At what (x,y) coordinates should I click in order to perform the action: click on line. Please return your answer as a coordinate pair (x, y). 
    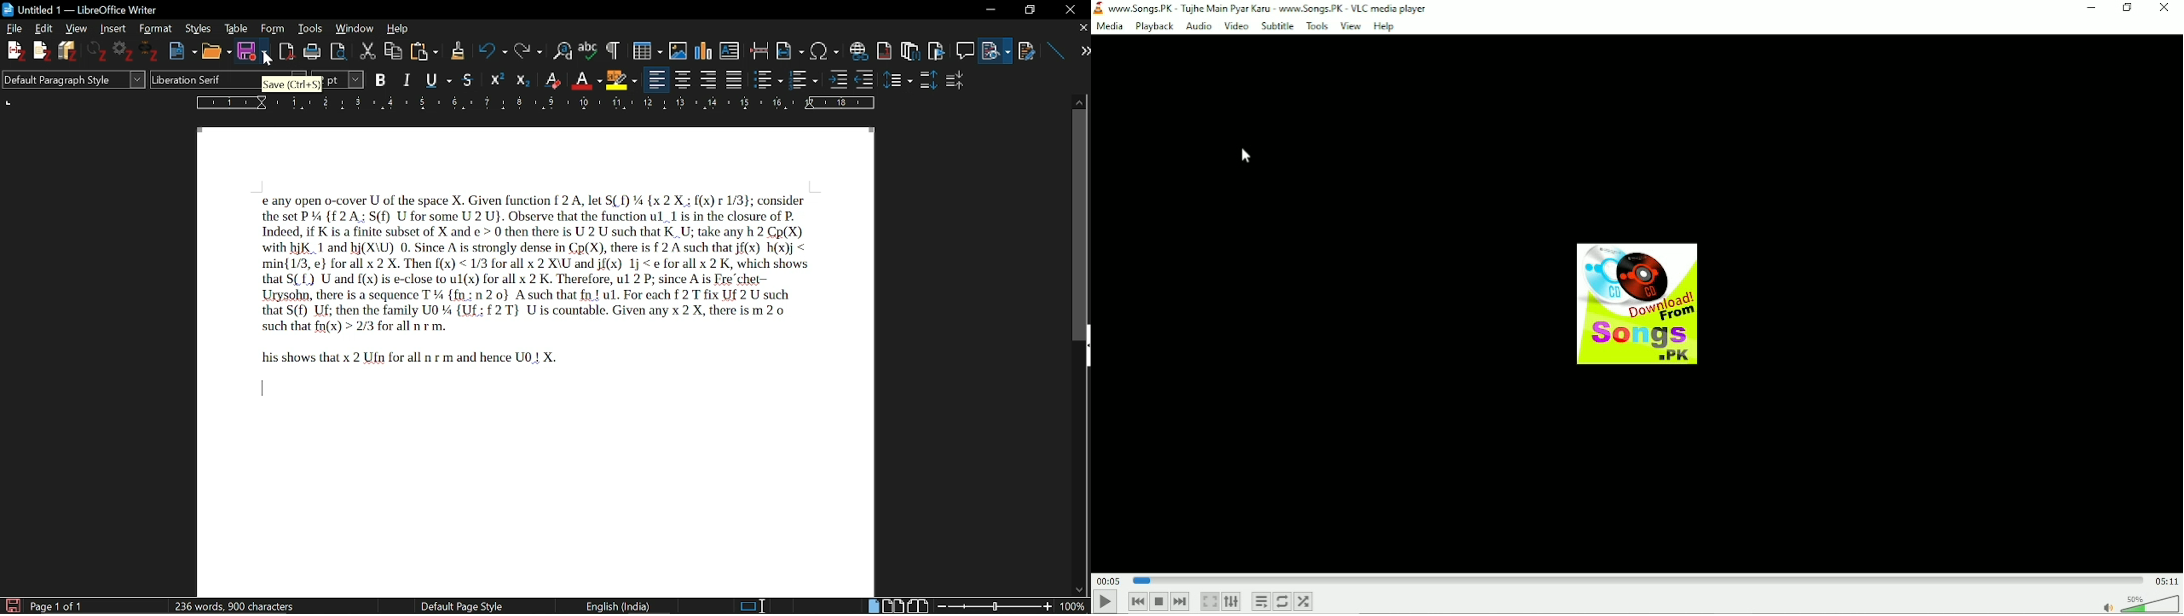
    Looking at the image, I should click on (1054, 48).